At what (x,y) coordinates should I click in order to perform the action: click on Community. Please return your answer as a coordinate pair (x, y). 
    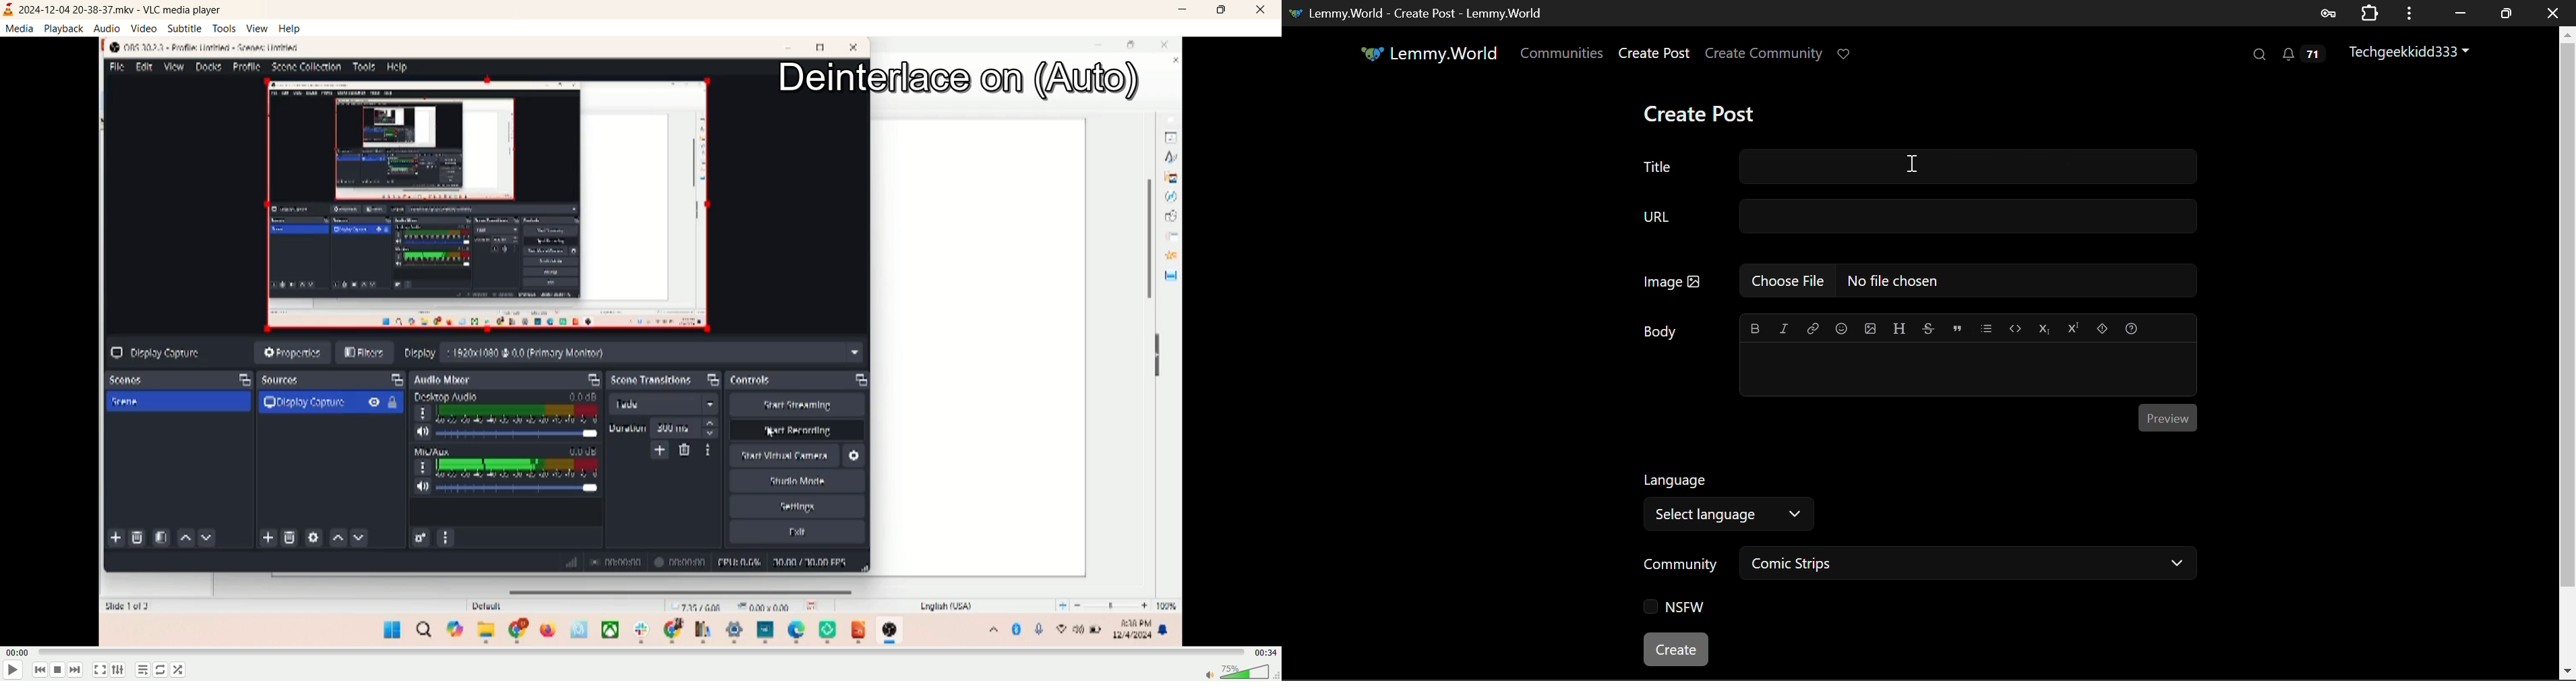
    Looking at the image, I should click on (1679, 564).